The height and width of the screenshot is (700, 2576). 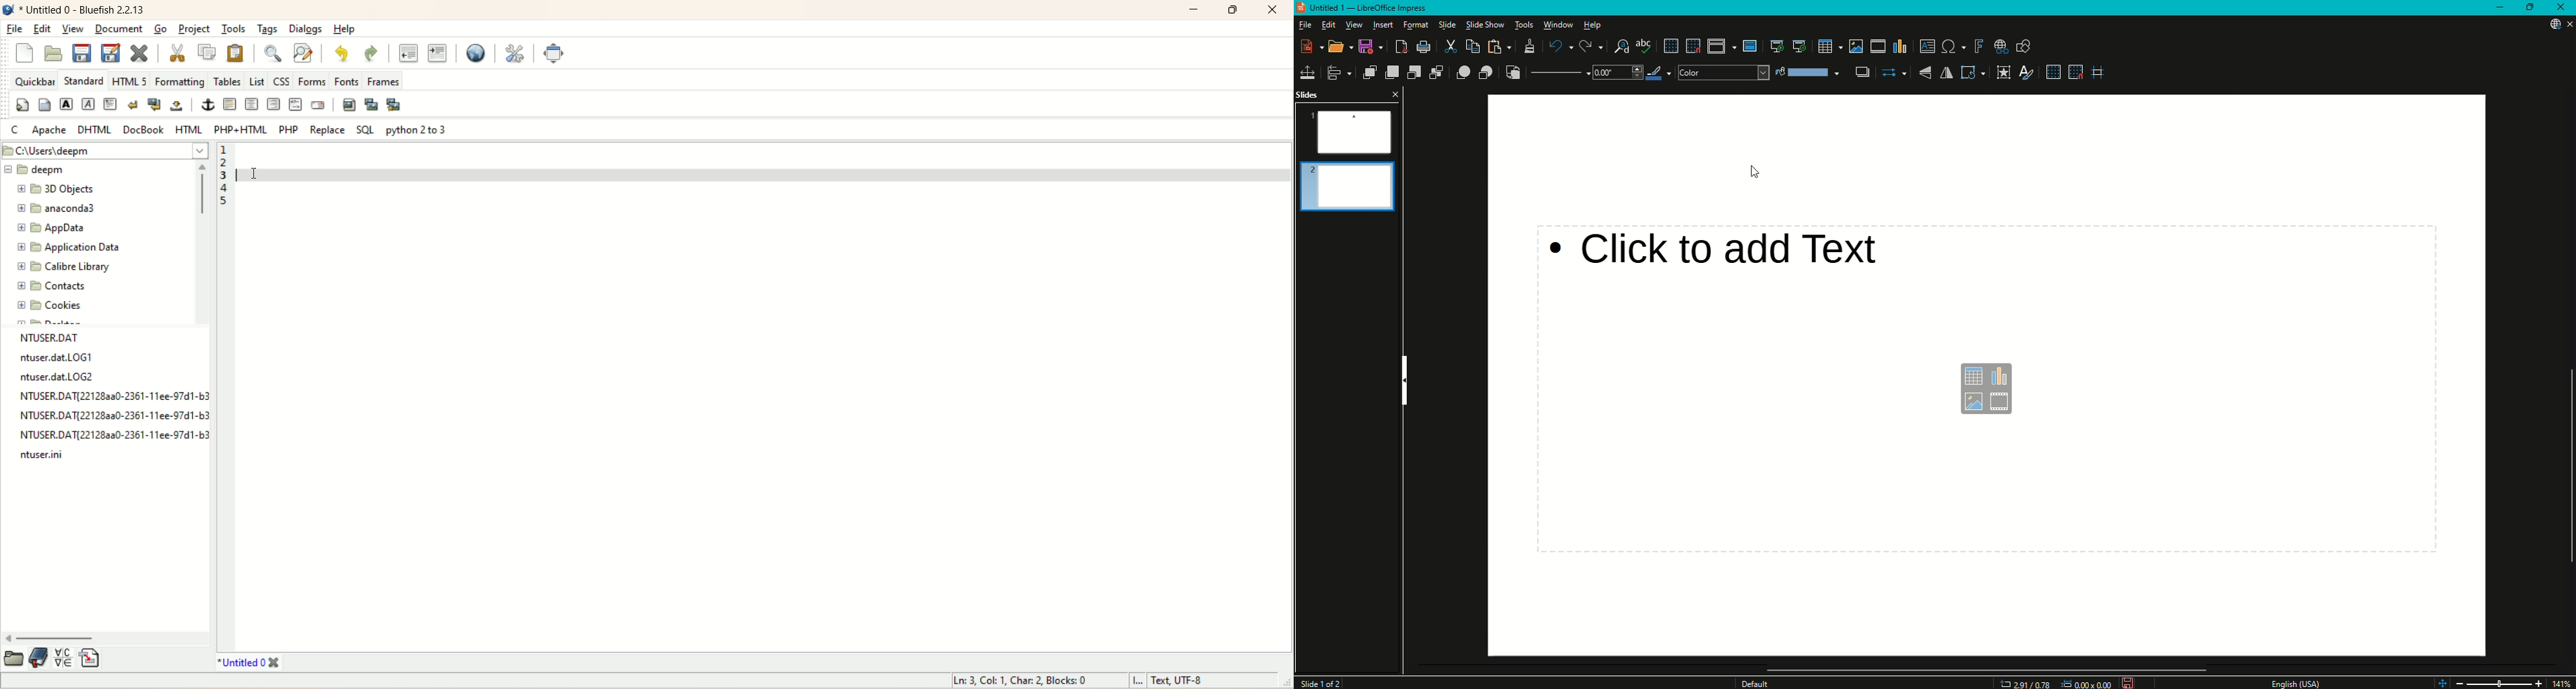 I want to click on Display Grid, so click(x=1667, y=45).